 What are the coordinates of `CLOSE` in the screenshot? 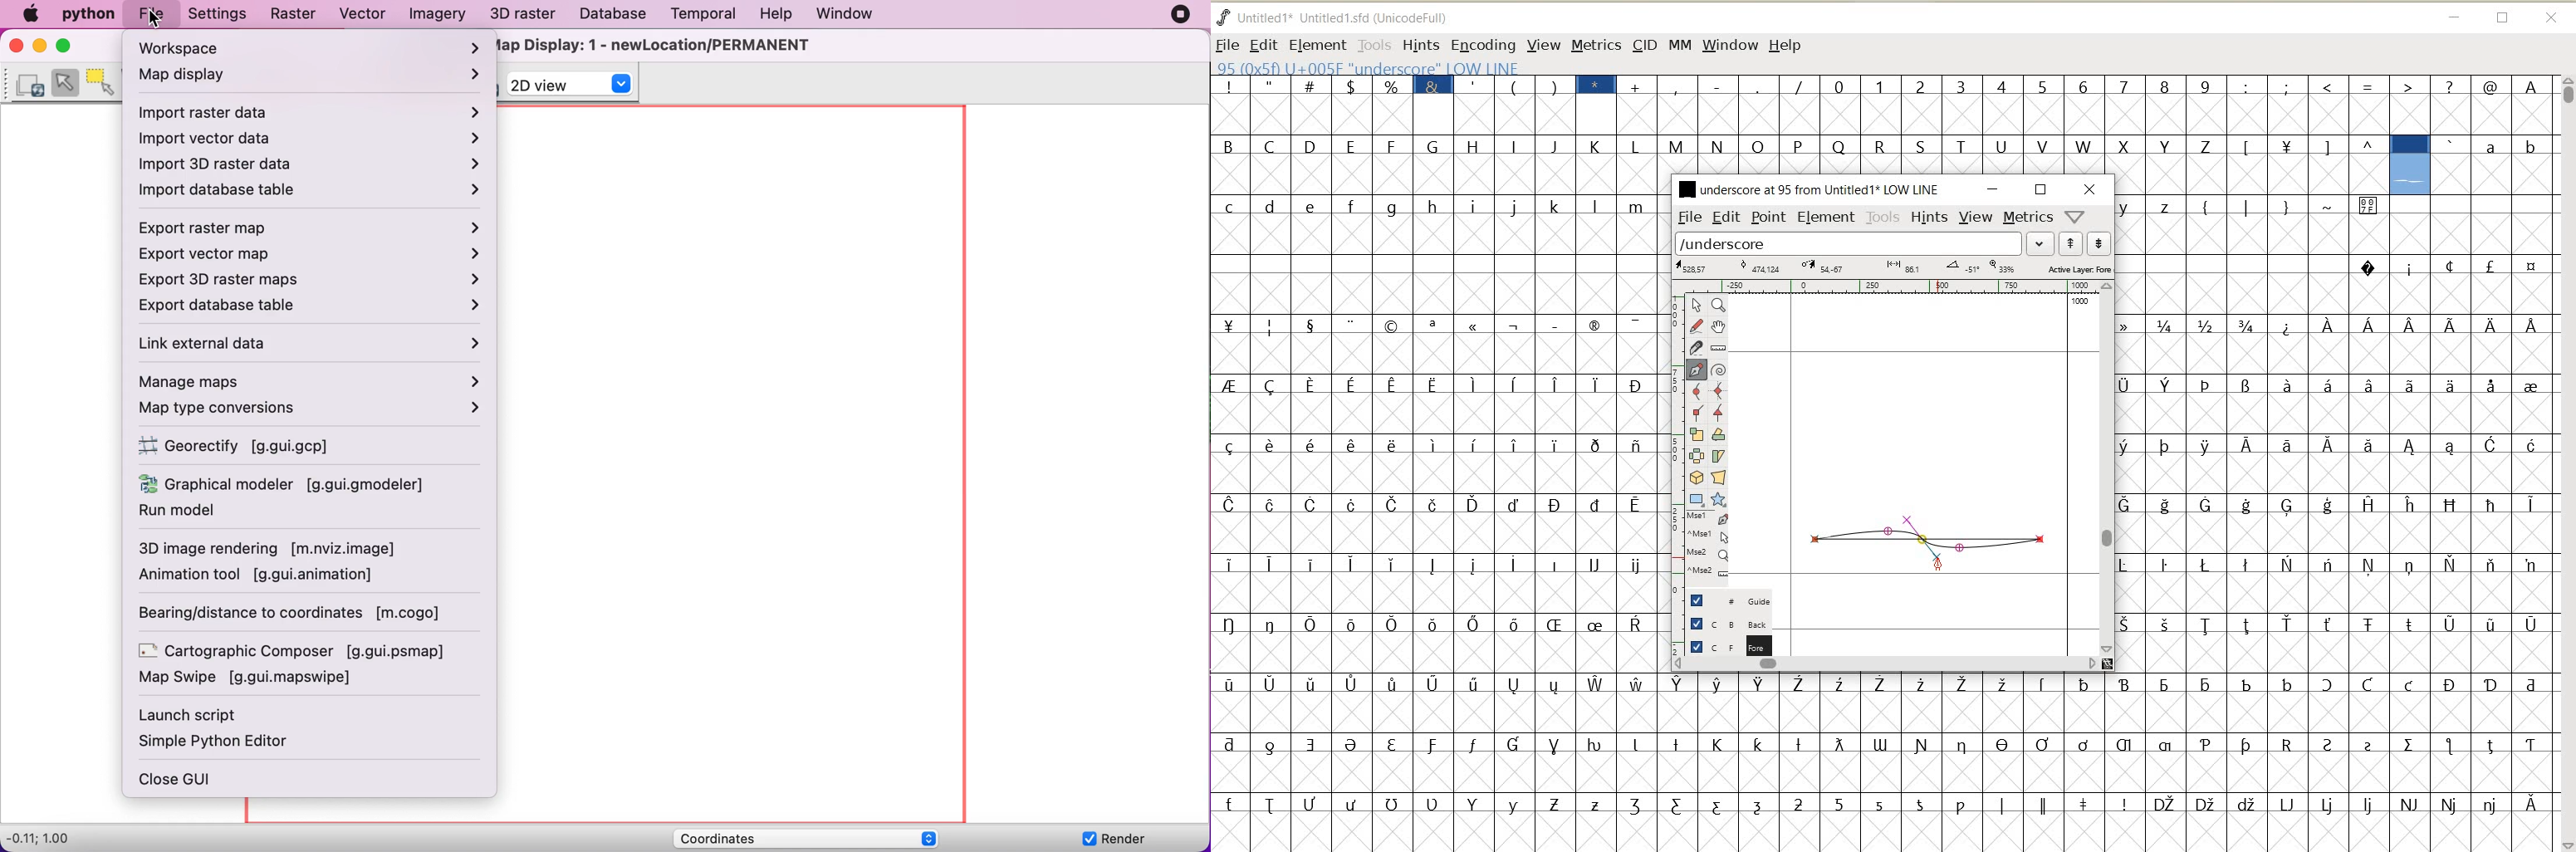 It's located at (2090, 189).